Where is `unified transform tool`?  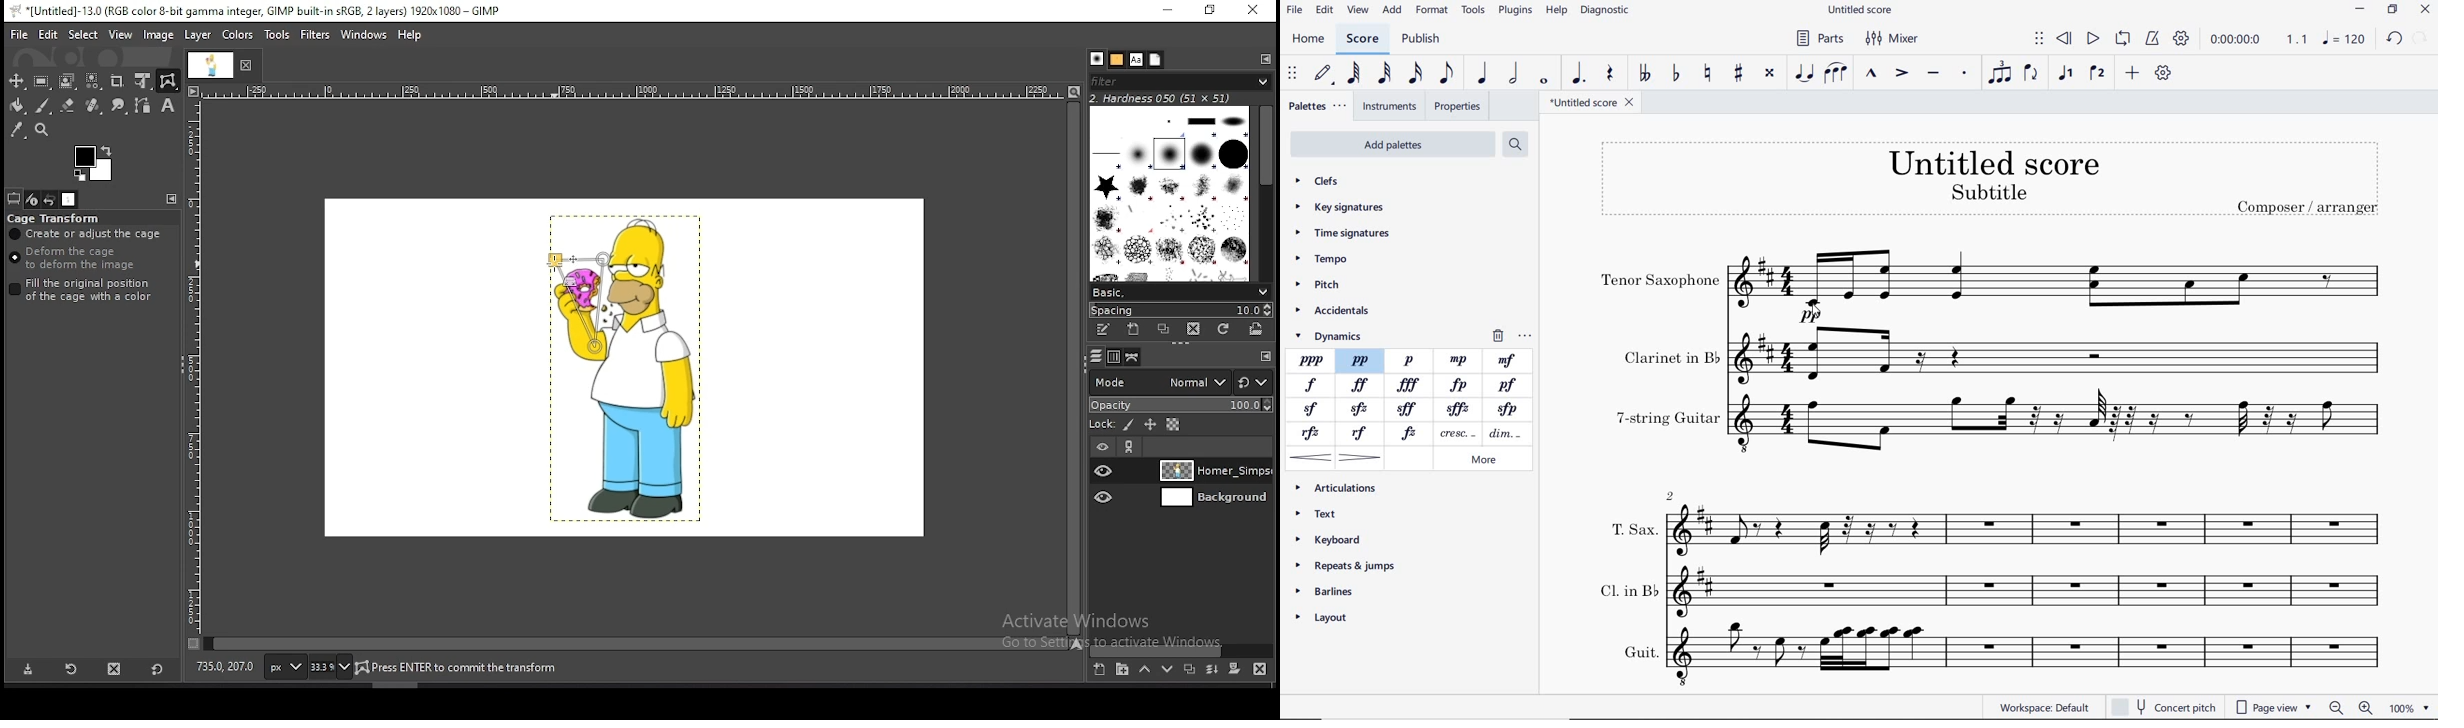
unified transform tool is located at coordinates (143, 81).